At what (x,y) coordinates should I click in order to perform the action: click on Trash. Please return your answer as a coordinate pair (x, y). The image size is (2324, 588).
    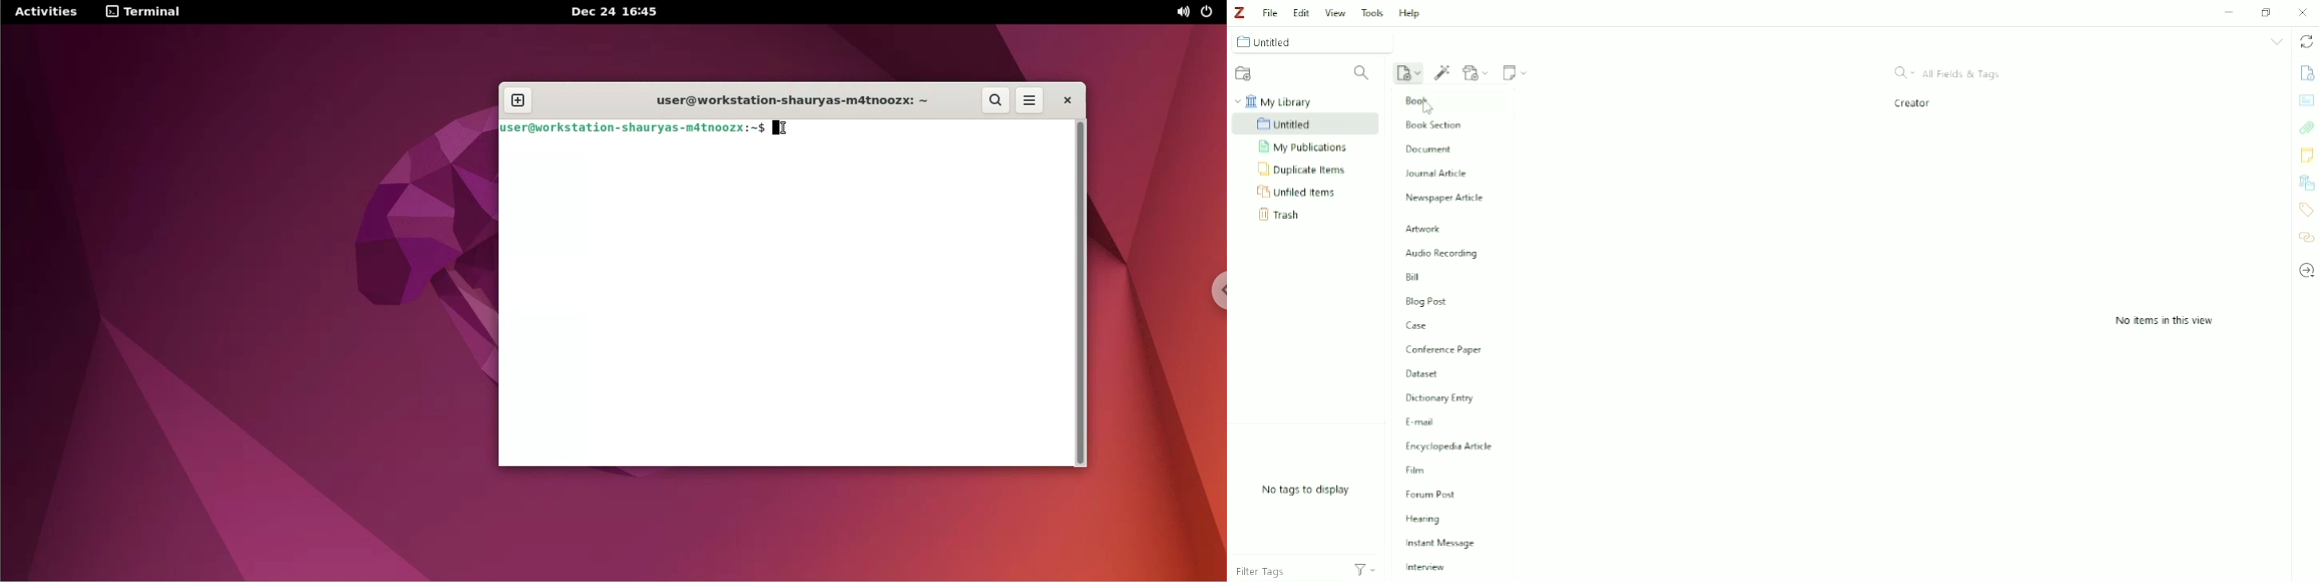
    Looking at the image, I should click on (1288, 214).